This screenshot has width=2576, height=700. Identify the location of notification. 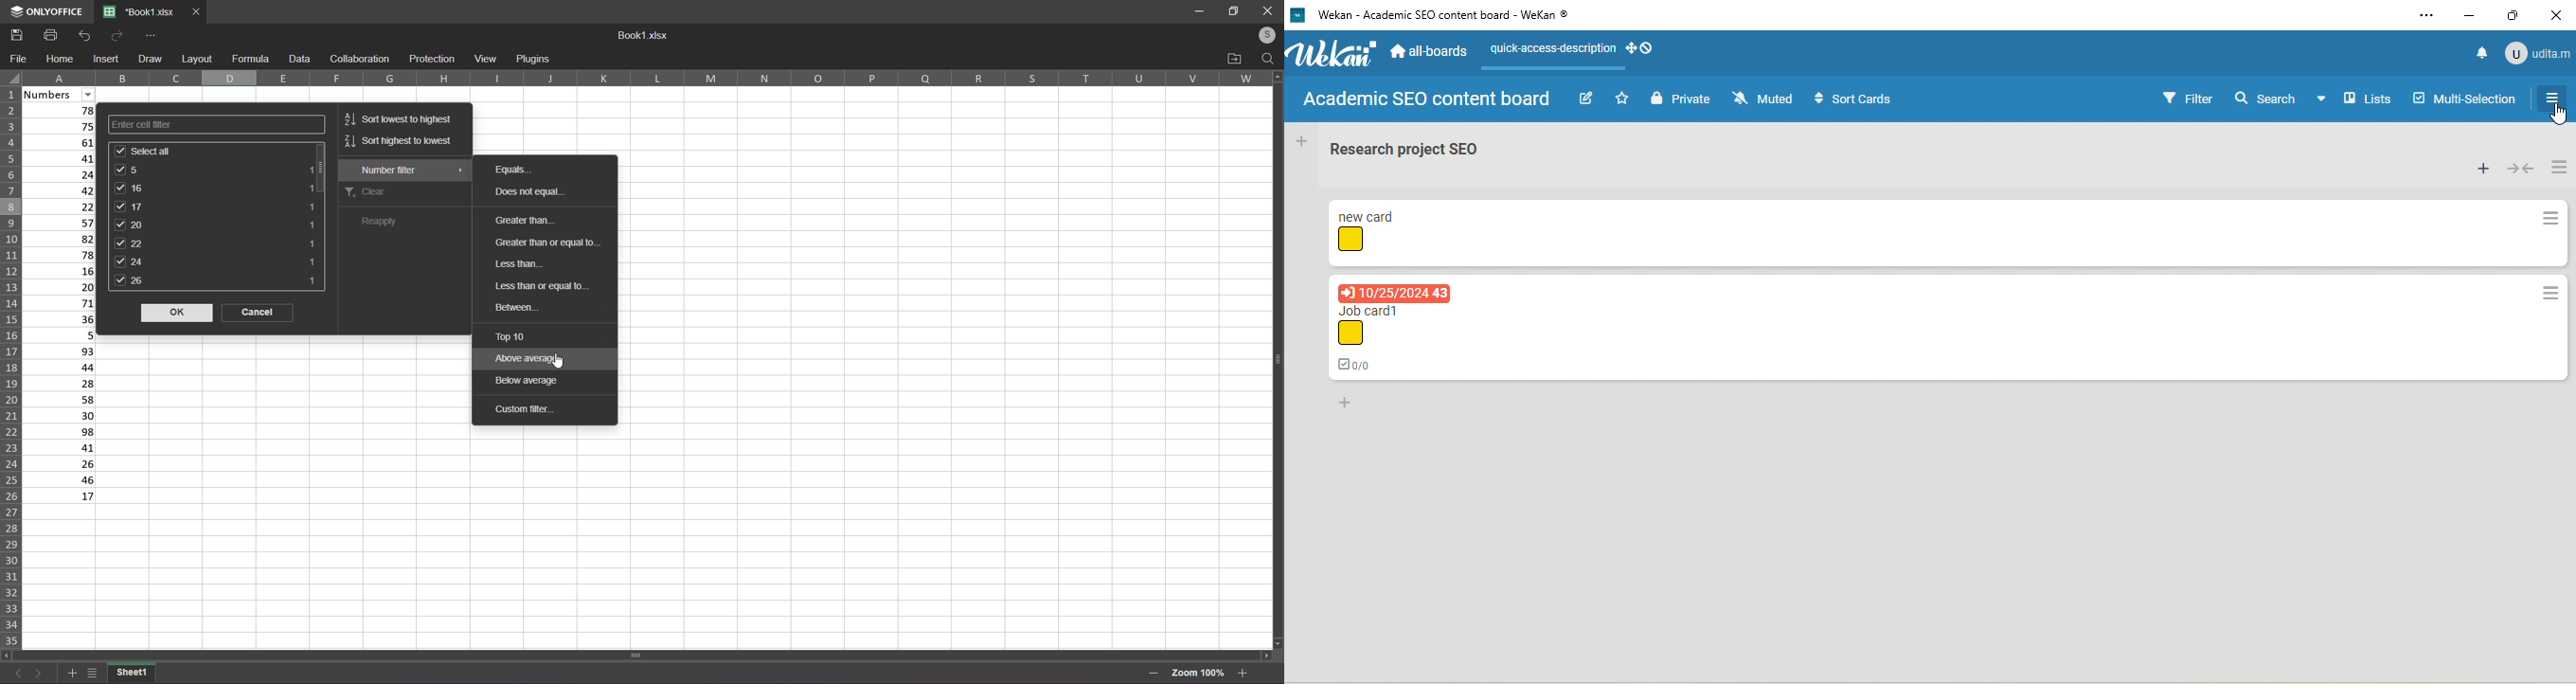
(2478, 57).